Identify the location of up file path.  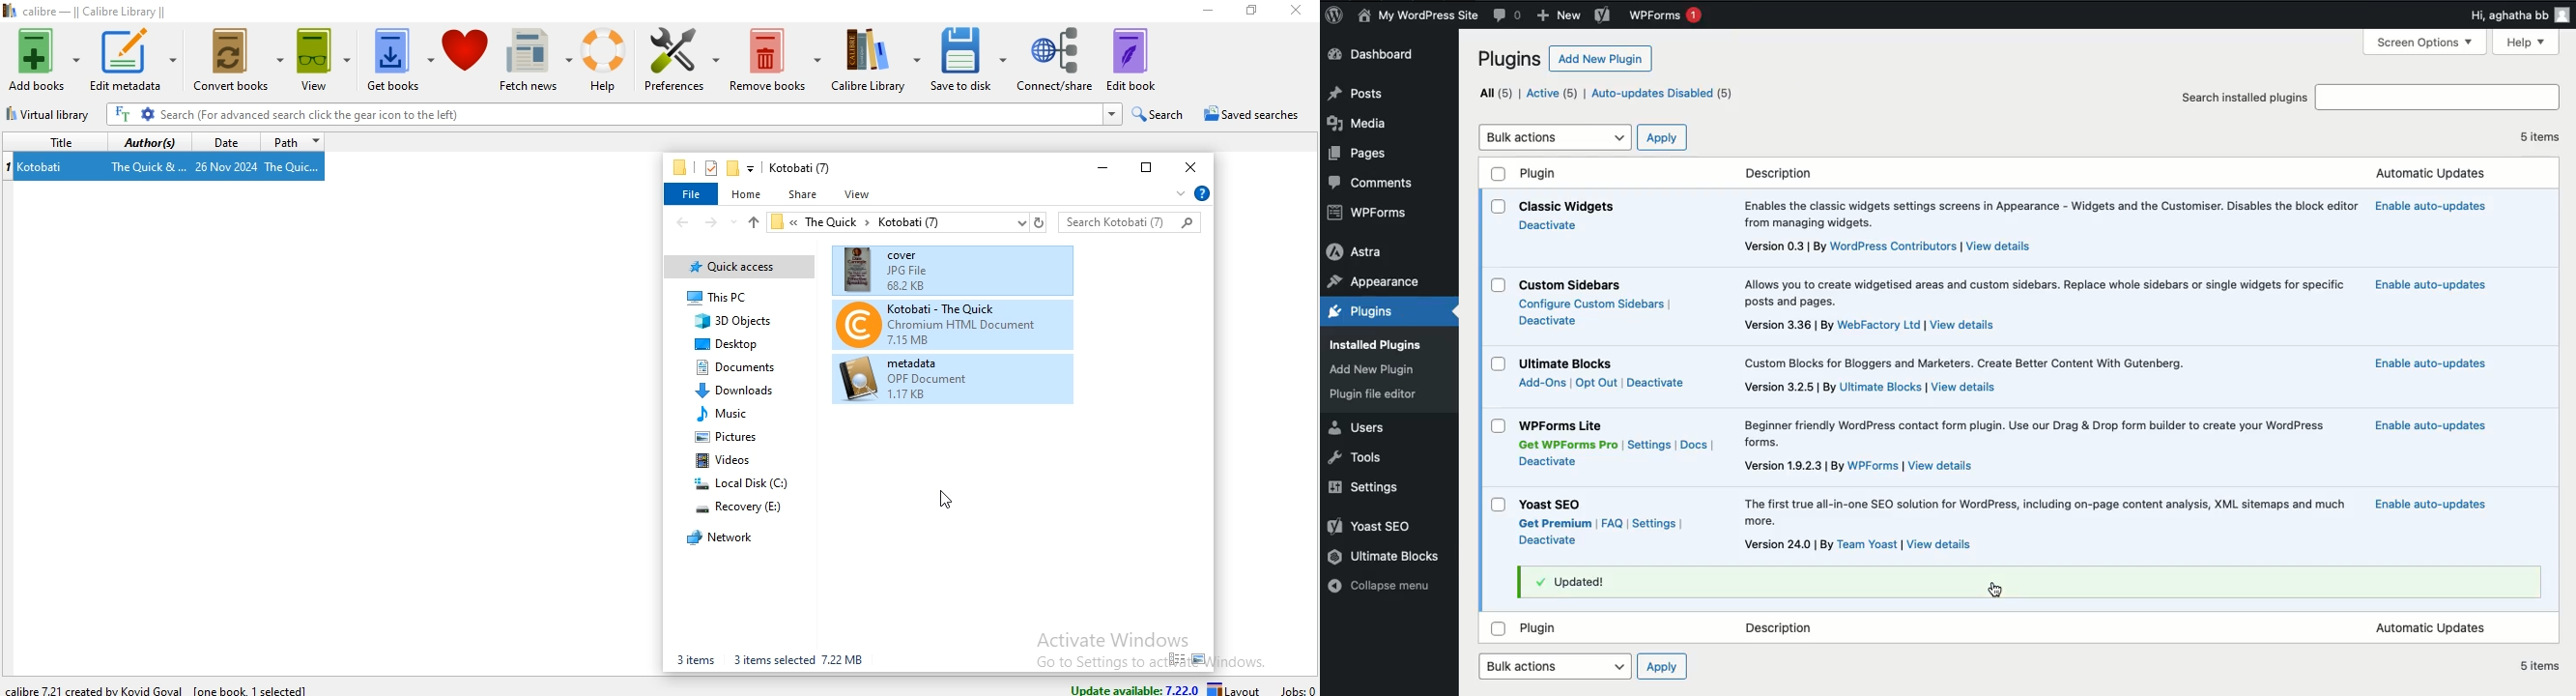
(752, 222).